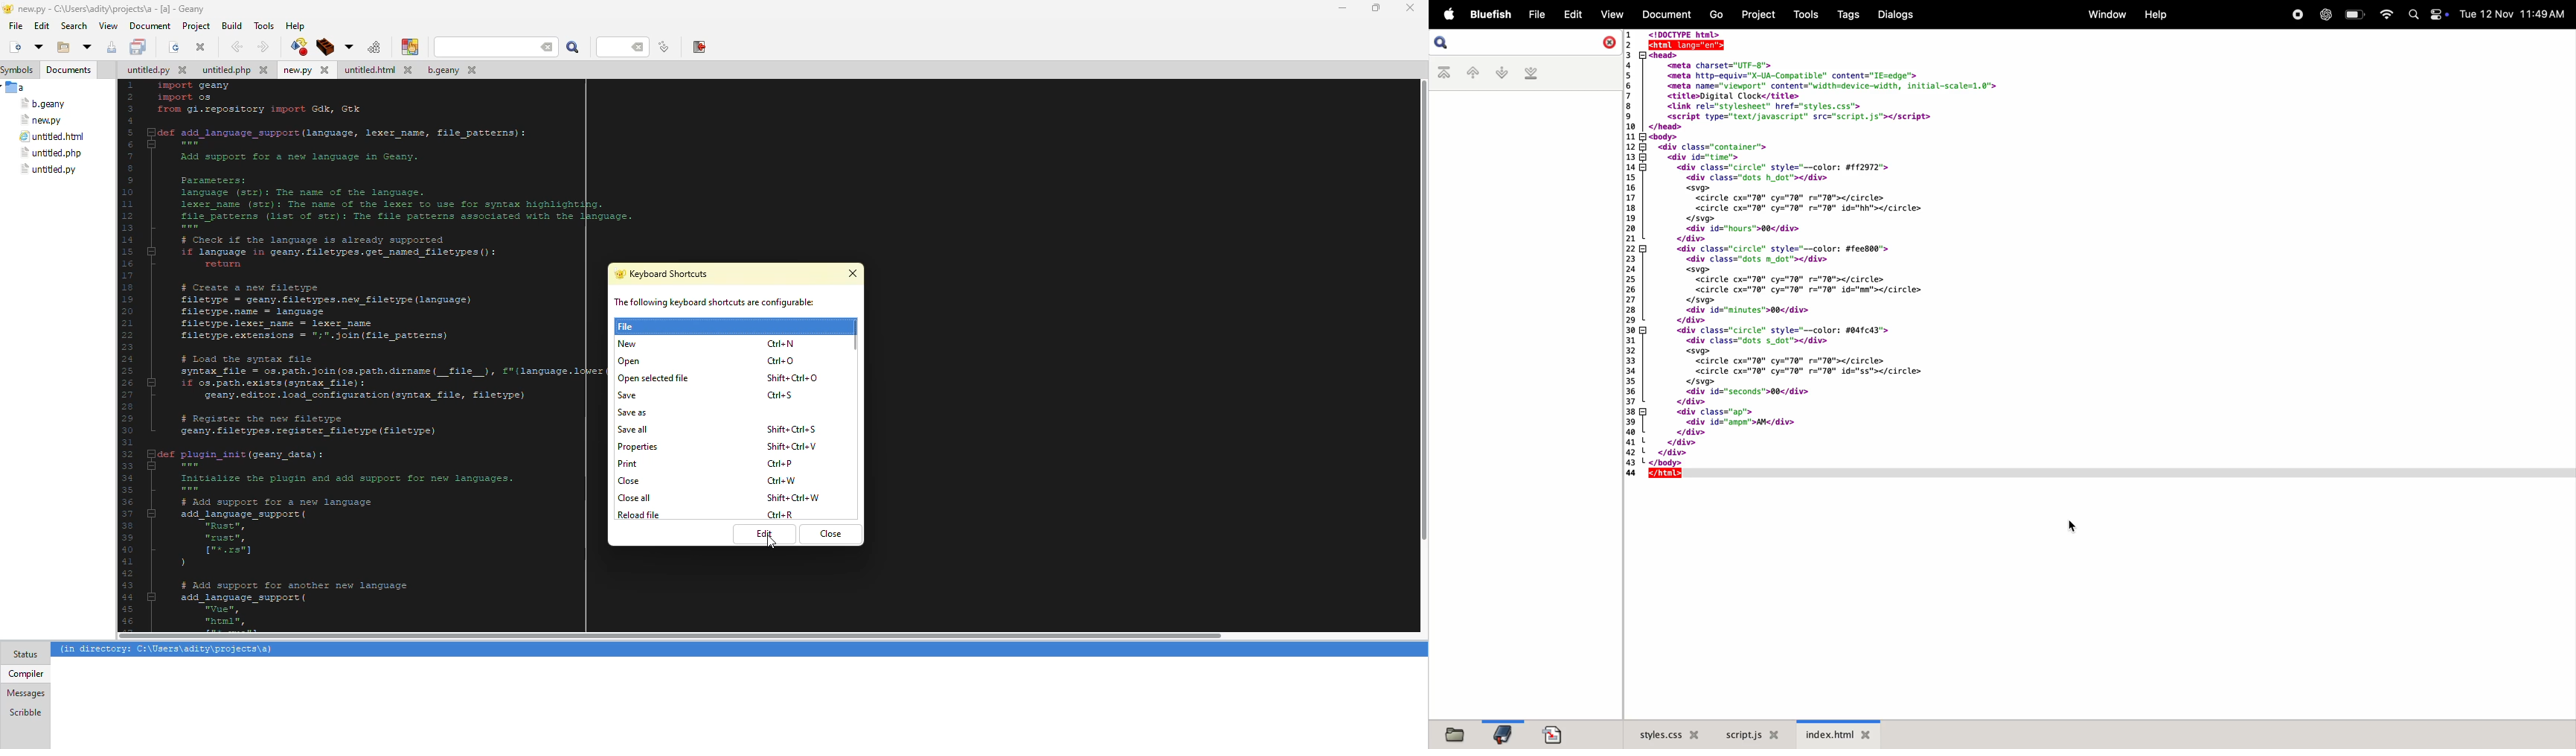 This screenshot has height=756, width=2576. Describe the element at coordinates (21, 70) in the screenshot. I see `symbols` at that location.